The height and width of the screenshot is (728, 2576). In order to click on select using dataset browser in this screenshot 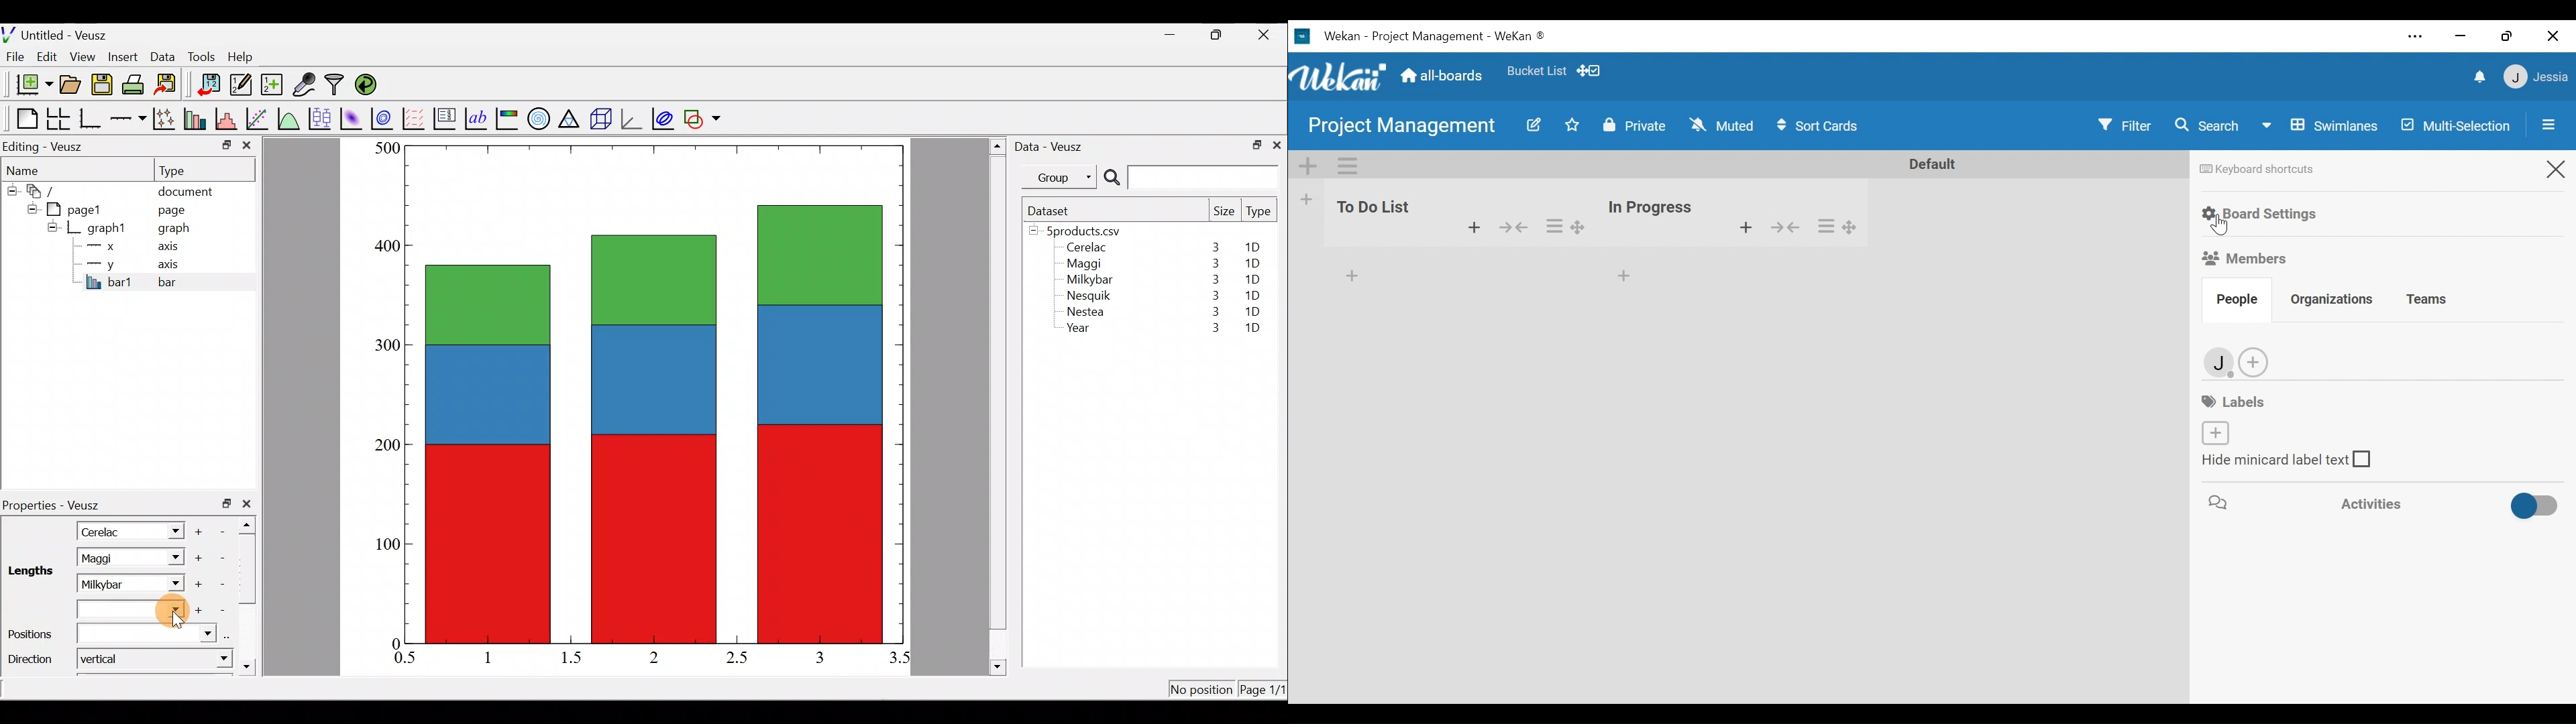, I will do `click(230, 634)`.